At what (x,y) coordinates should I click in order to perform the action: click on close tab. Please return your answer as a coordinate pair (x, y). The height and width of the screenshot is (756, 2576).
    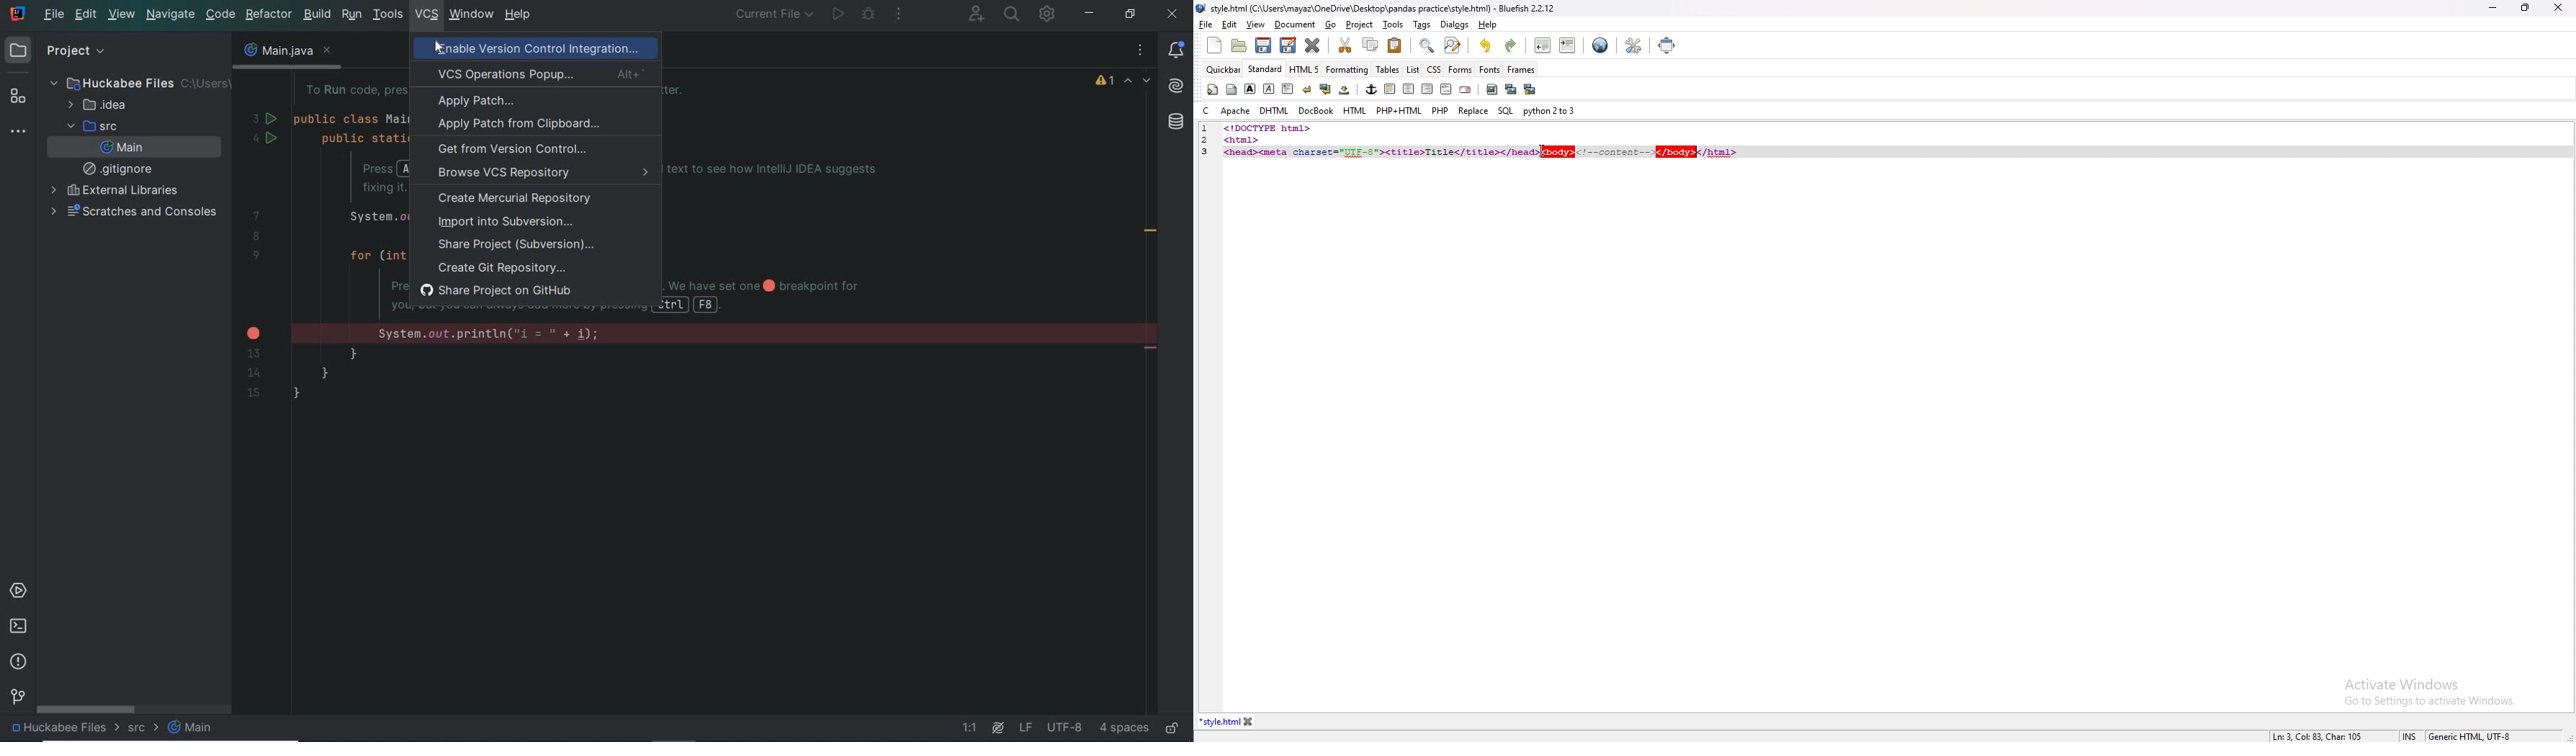
    Looking at the image, I should click on (1249, 722).